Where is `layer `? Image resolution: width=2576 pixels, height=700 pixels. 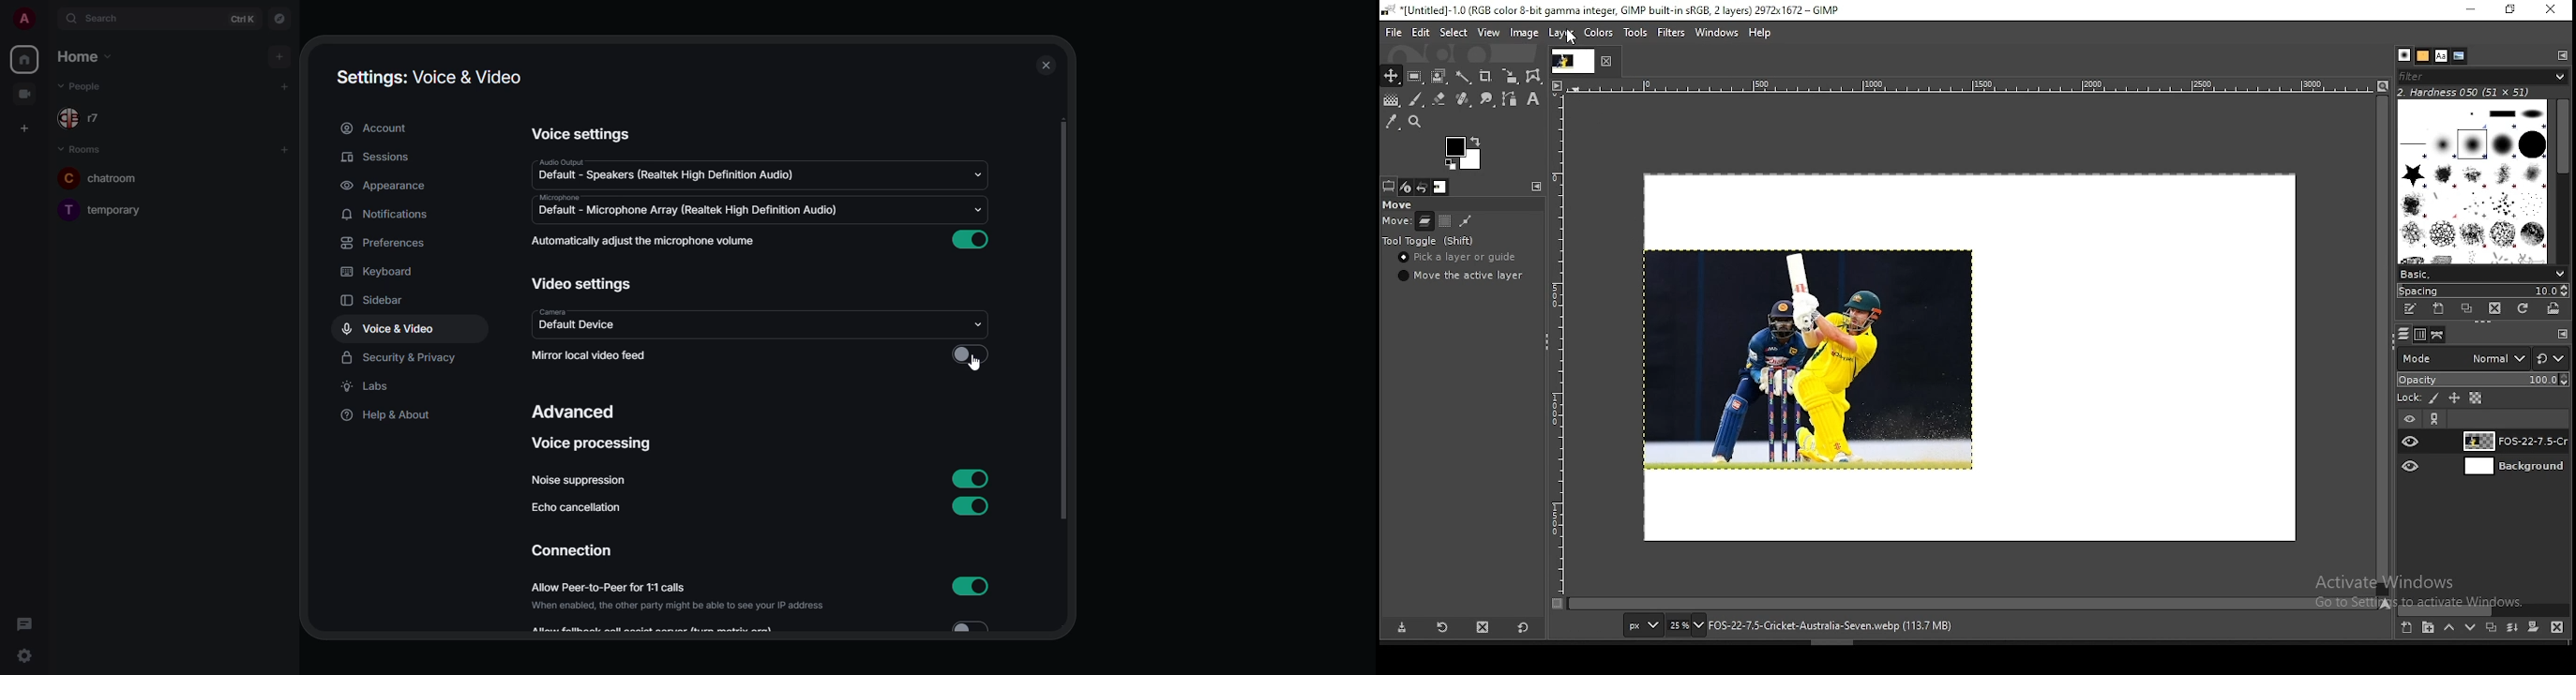
layer  is located at coordinates (2511, 441).